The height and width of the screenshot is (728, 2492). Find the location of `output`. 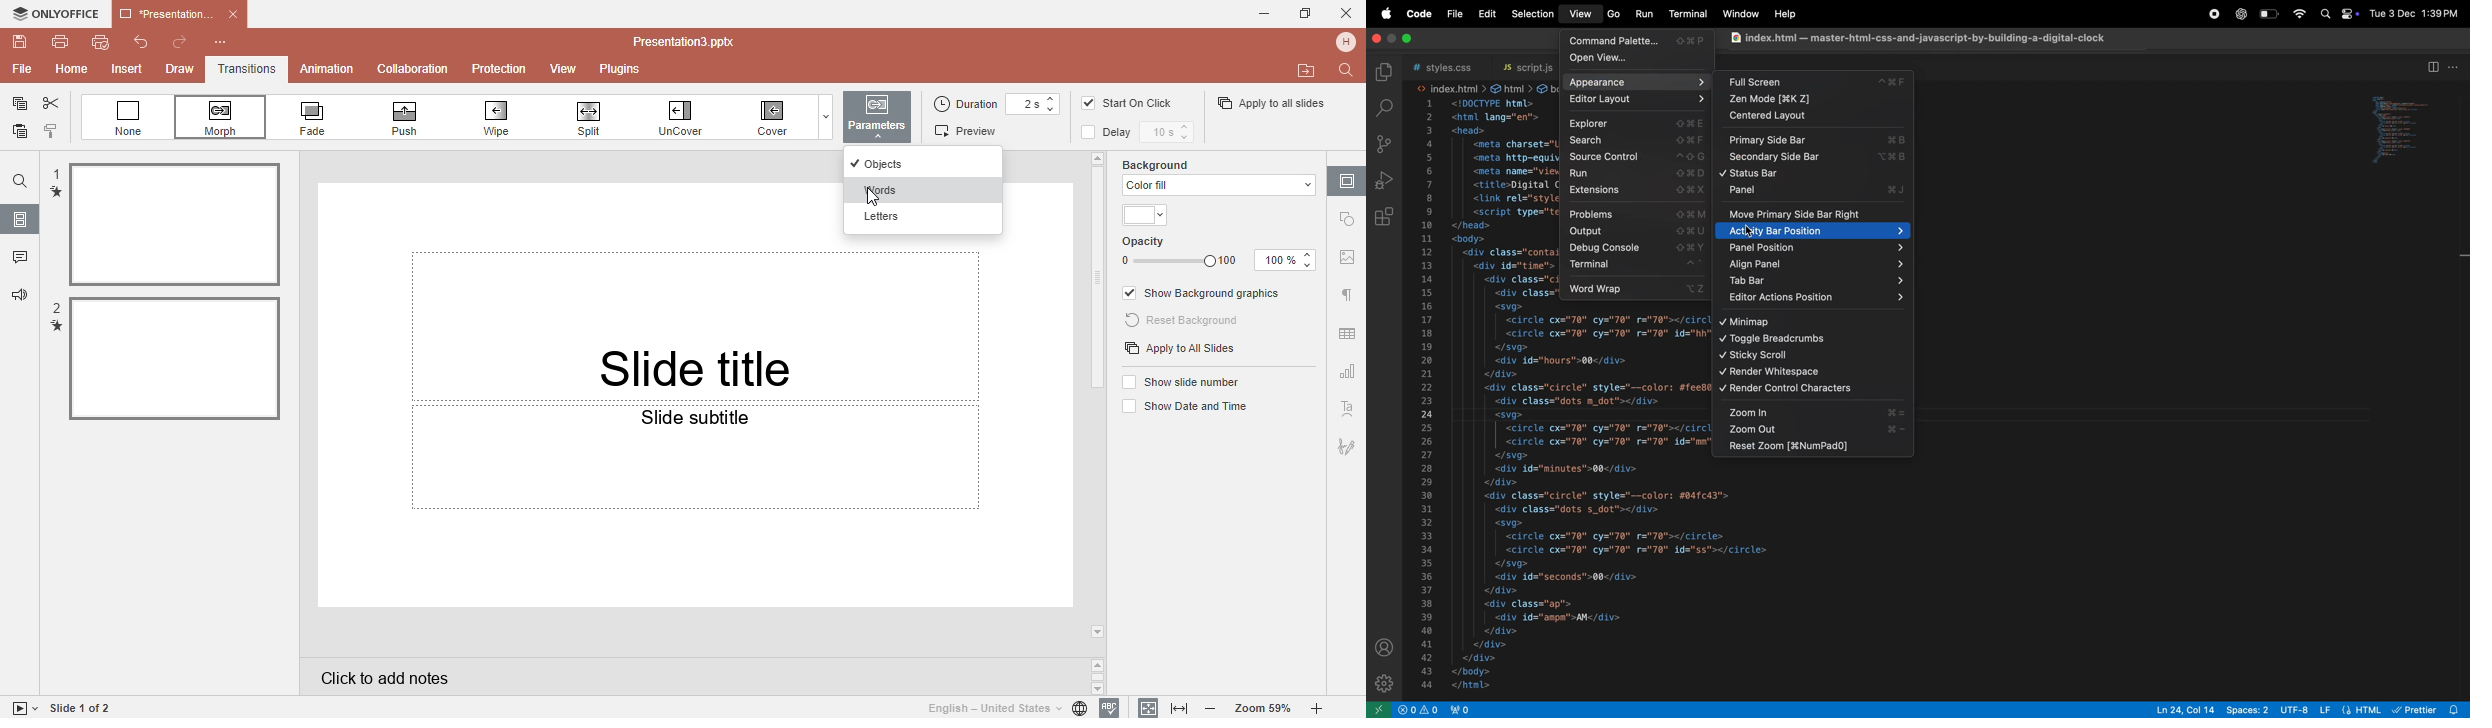

output is located at coordinates (1635, 231).